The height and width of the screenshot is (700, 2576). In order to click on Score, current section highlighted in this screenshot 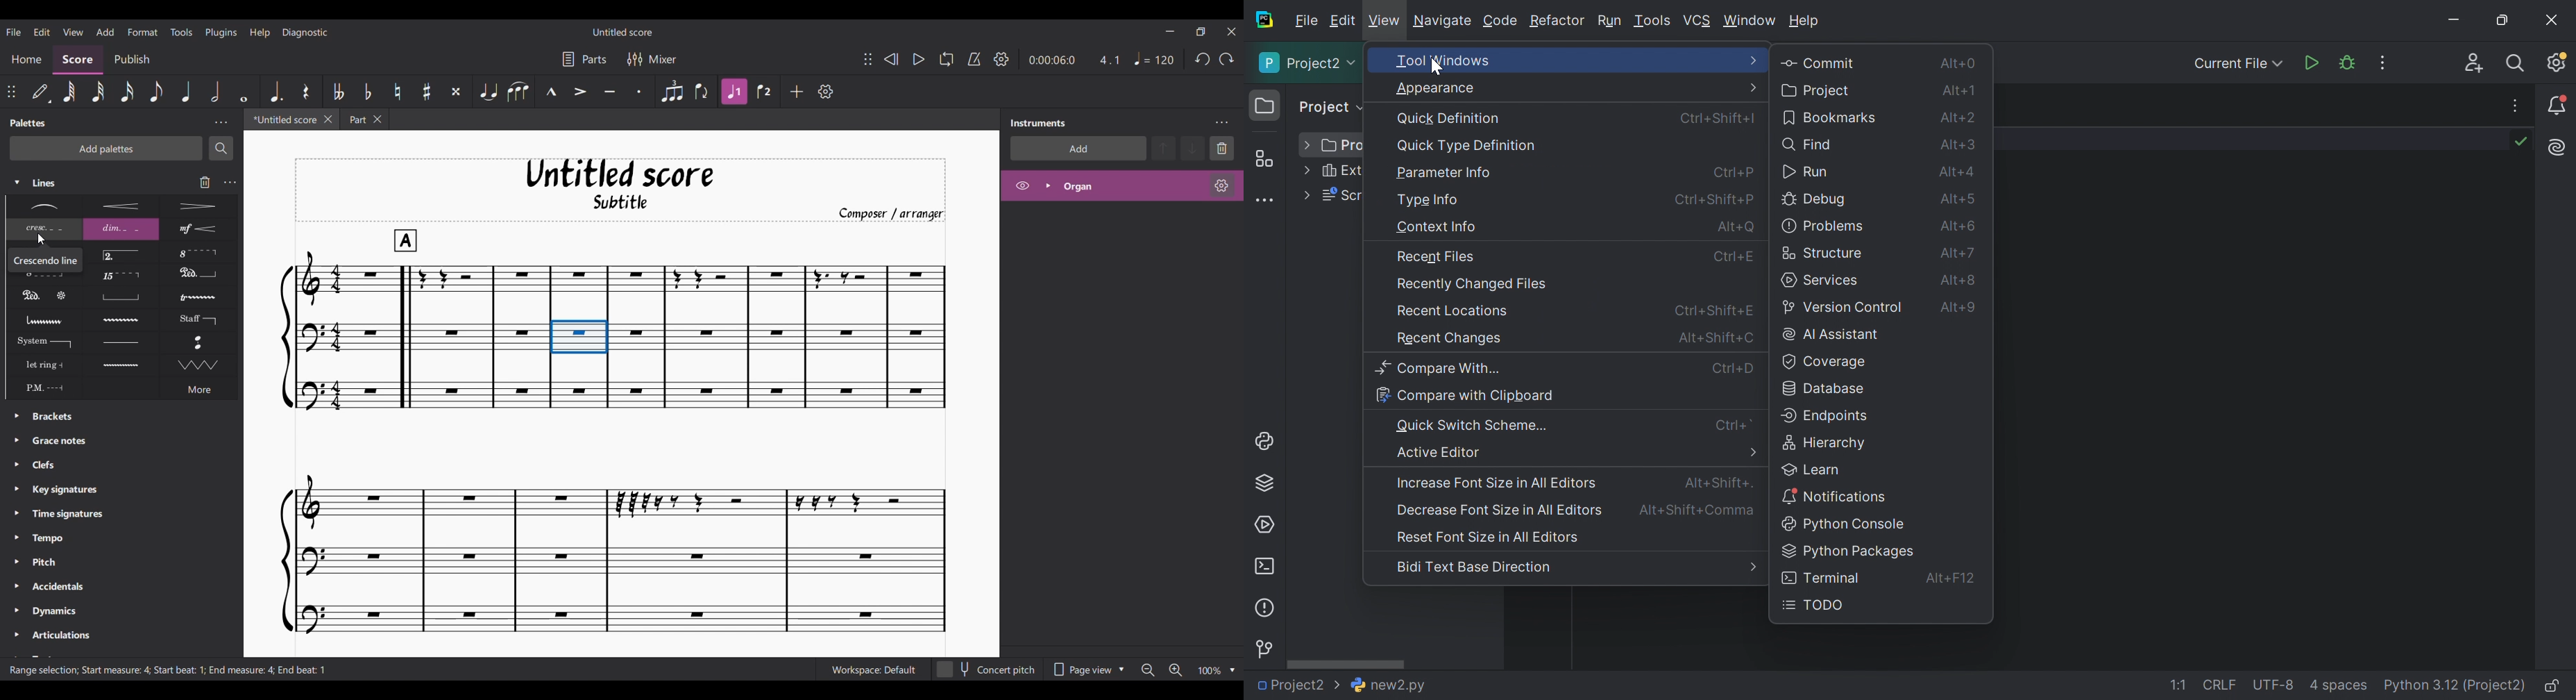, I will do `click(78, 60)`.